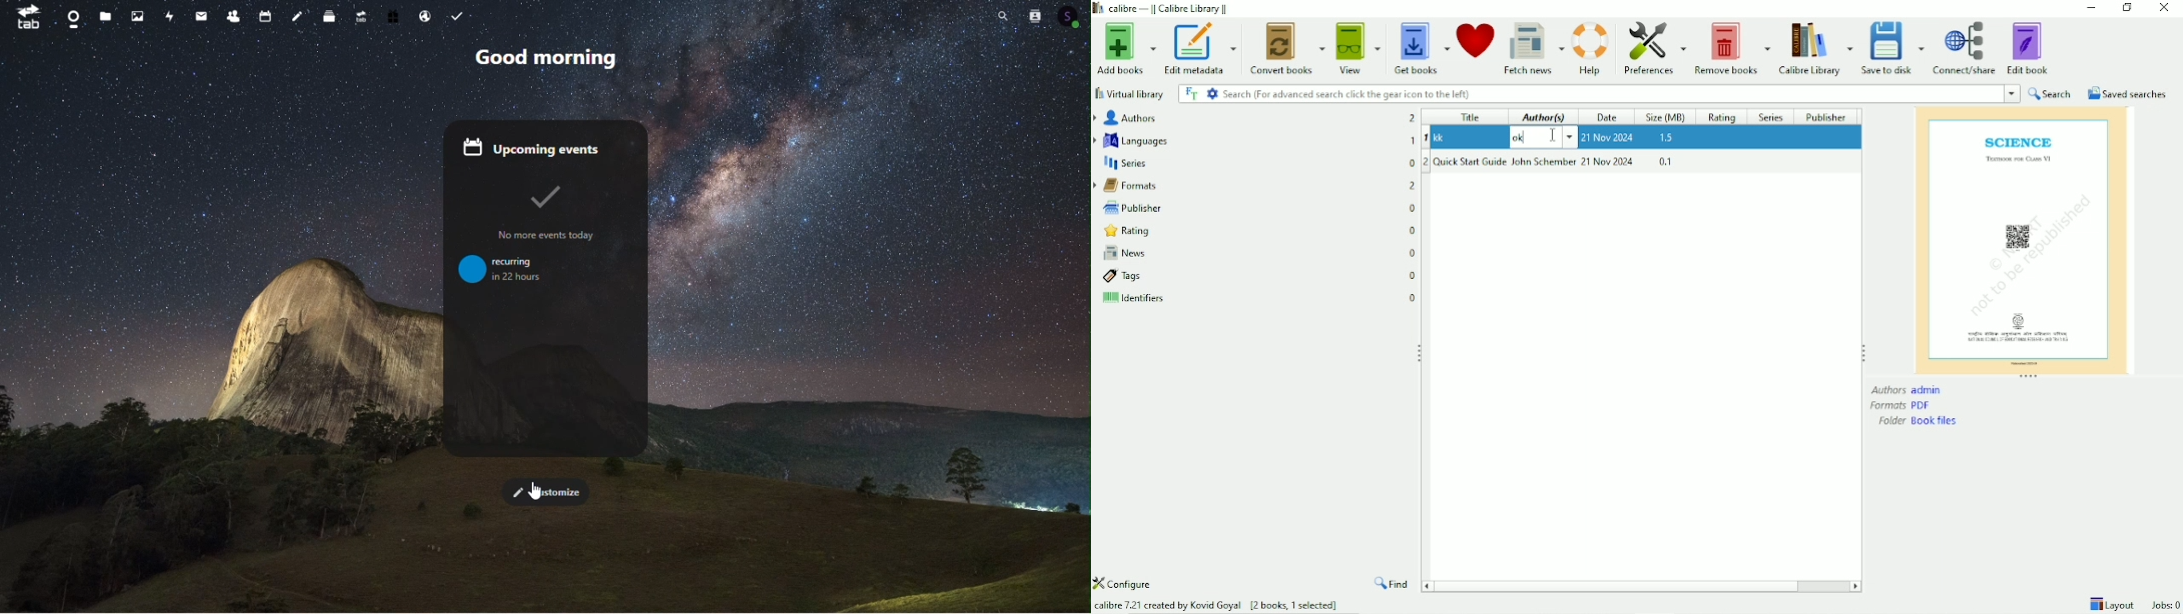 The image size is (2184, 616). What do you see at coordinates (545, 146) in the screenshot?
I see `Upcoming events` at bounding box center [545, 146].